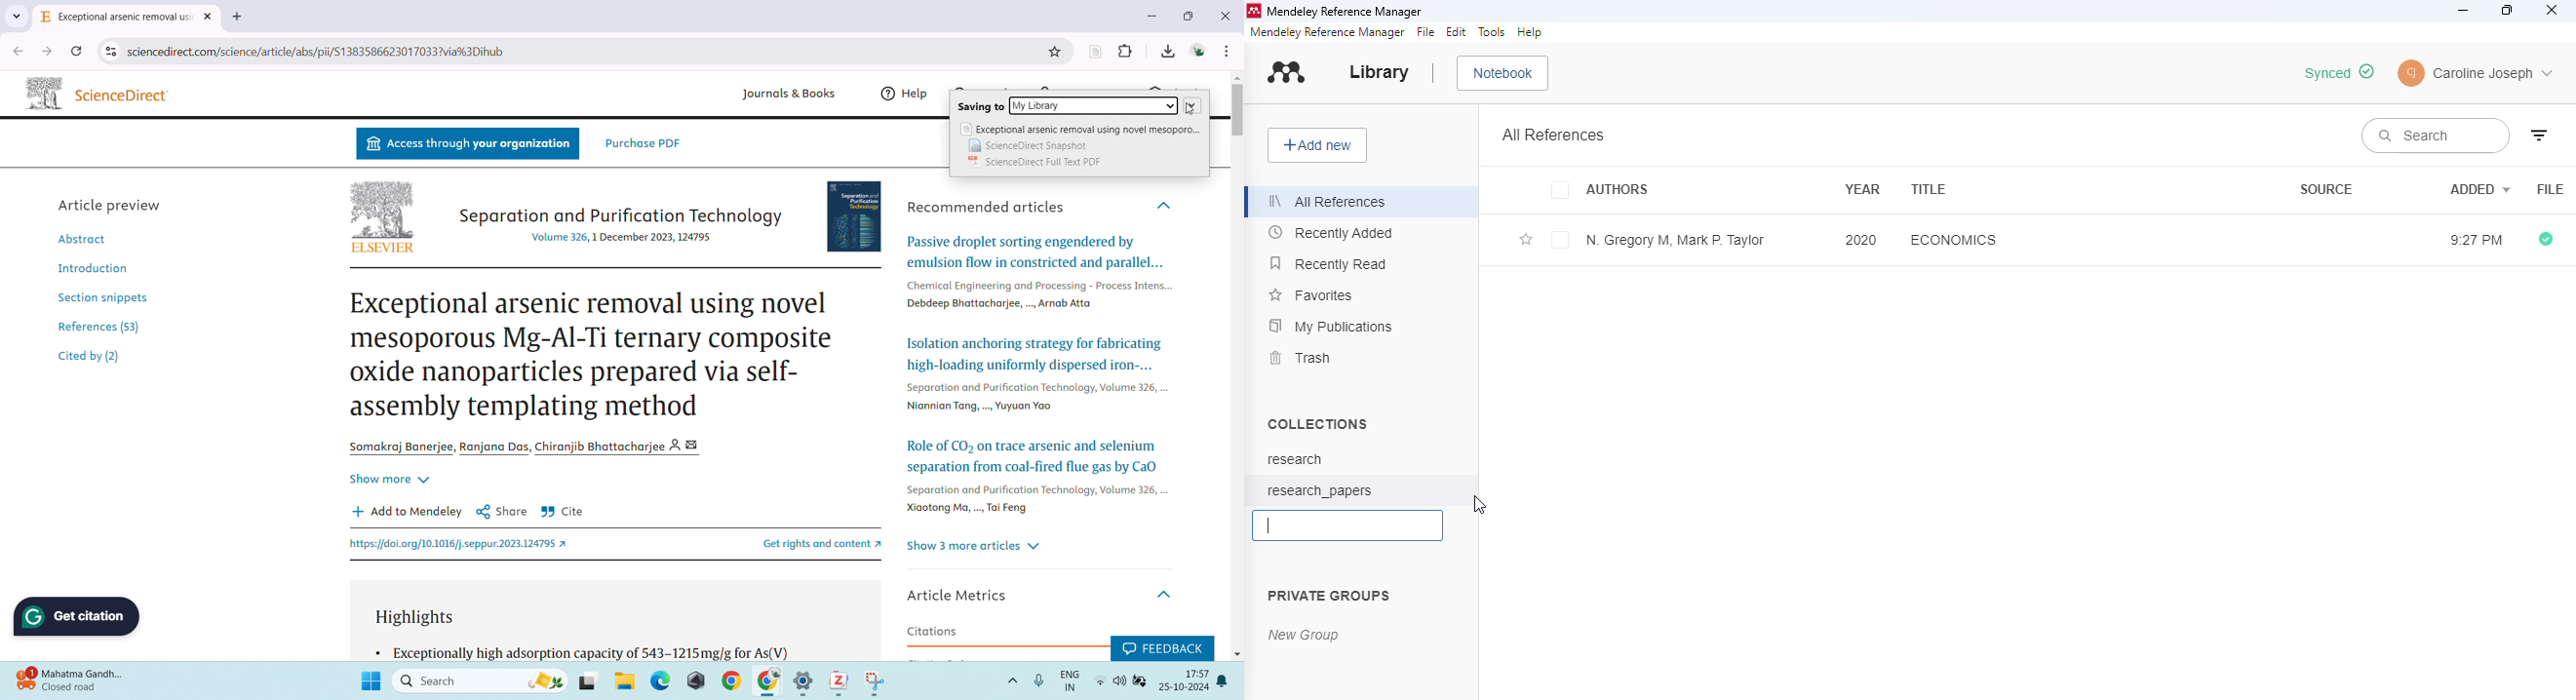  What do you see at coordinates (2412, 73) in the screenshot?
I see `user icon` at bounding box center [2412, 73].